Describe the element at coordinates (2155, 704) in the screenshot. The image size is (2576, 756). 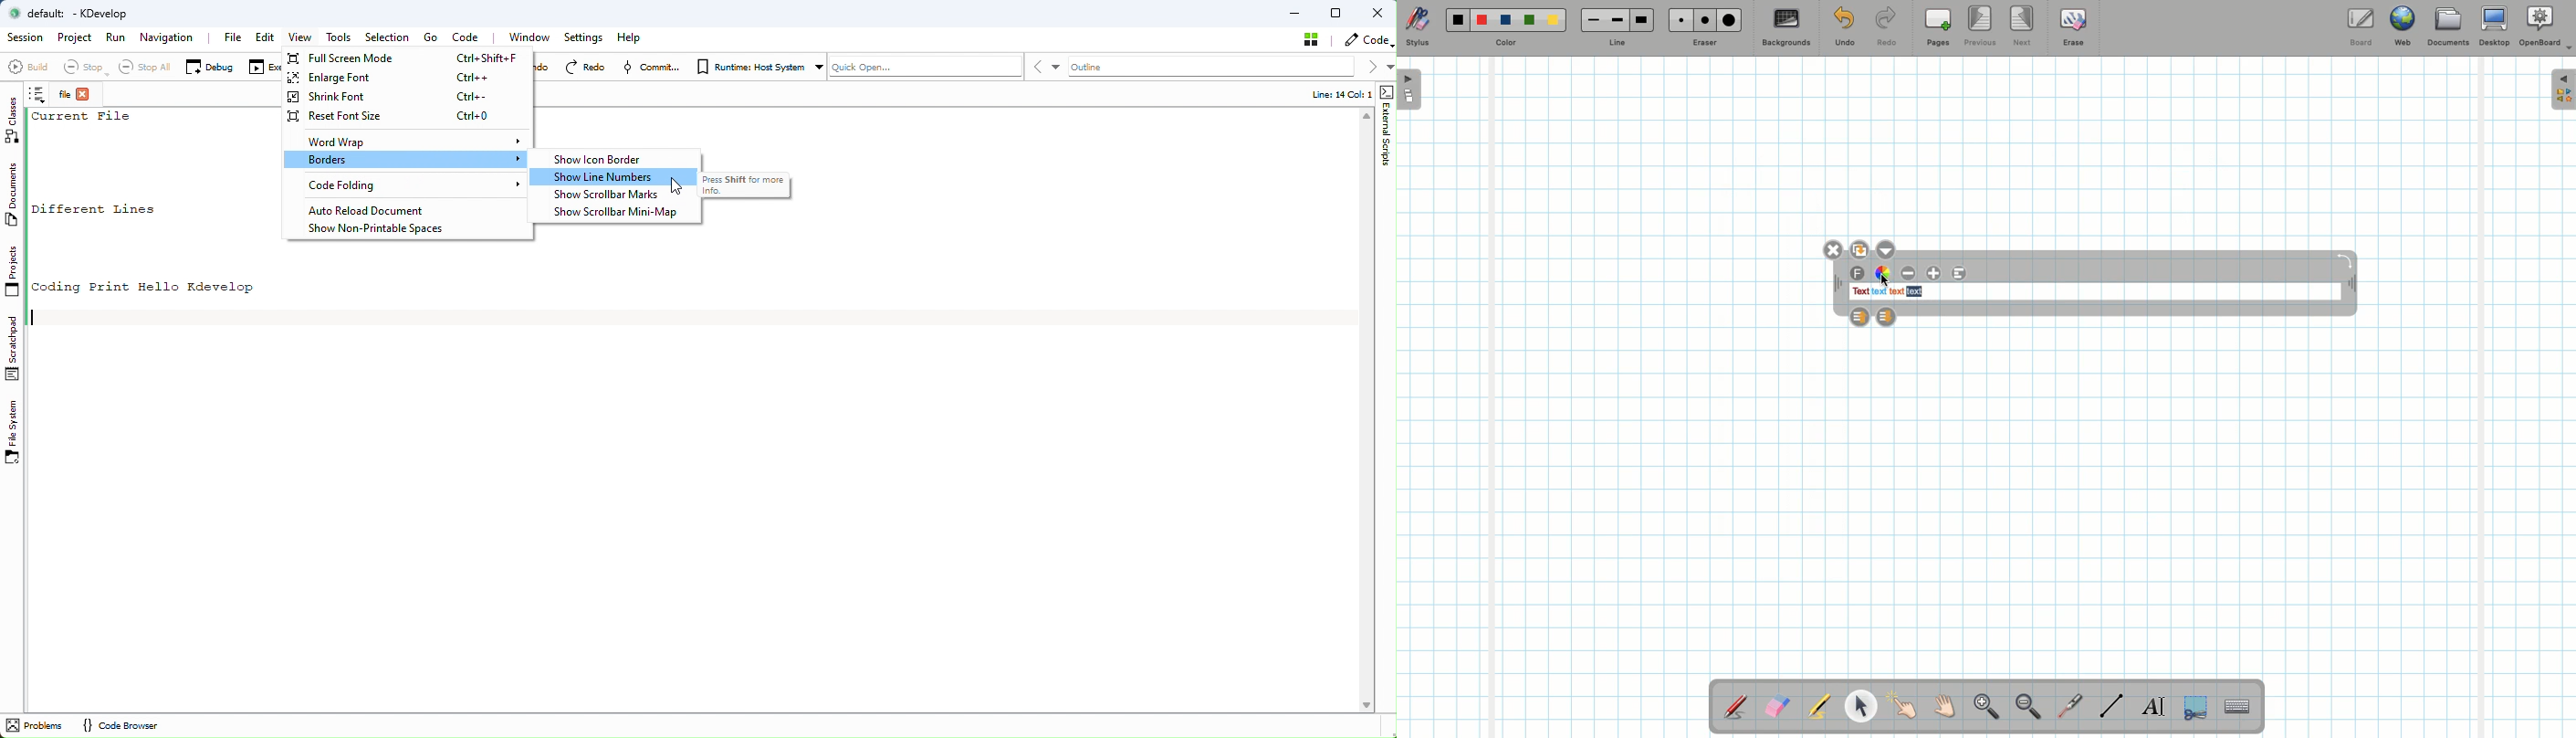
I see `Write text` at that location.